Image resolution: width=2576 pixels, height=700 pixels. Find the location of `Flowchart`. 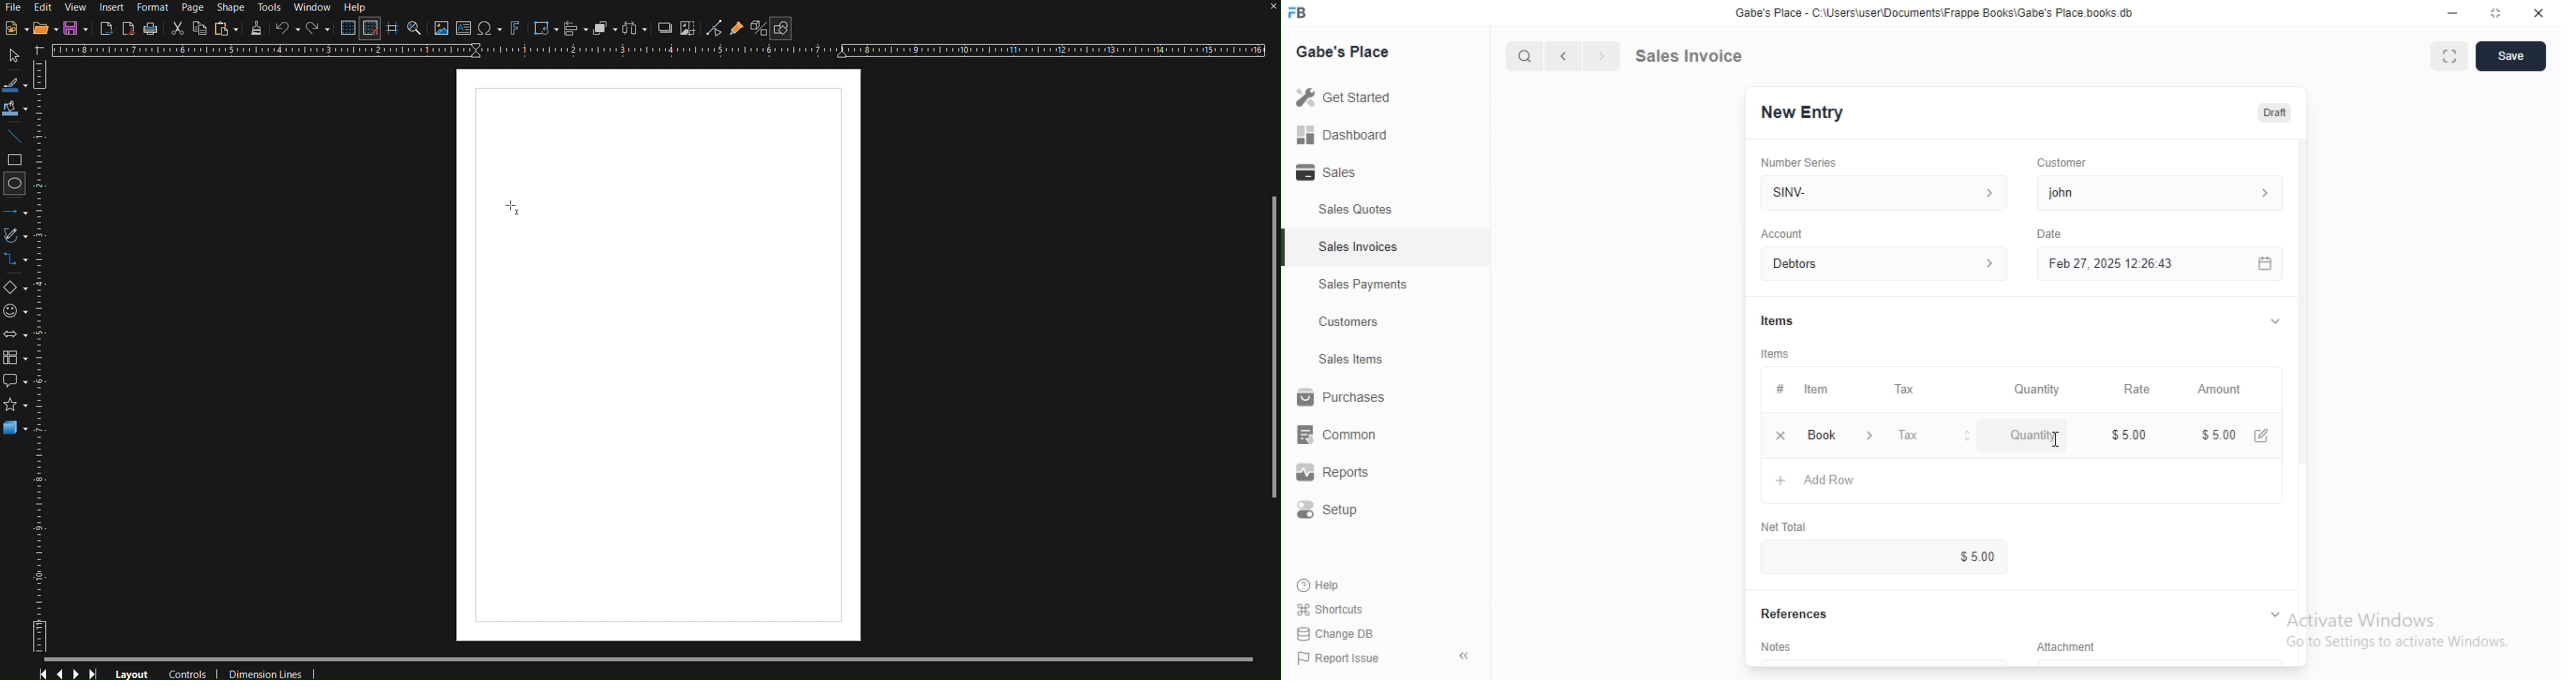

Flowchart is located at coordinates (19, 355).